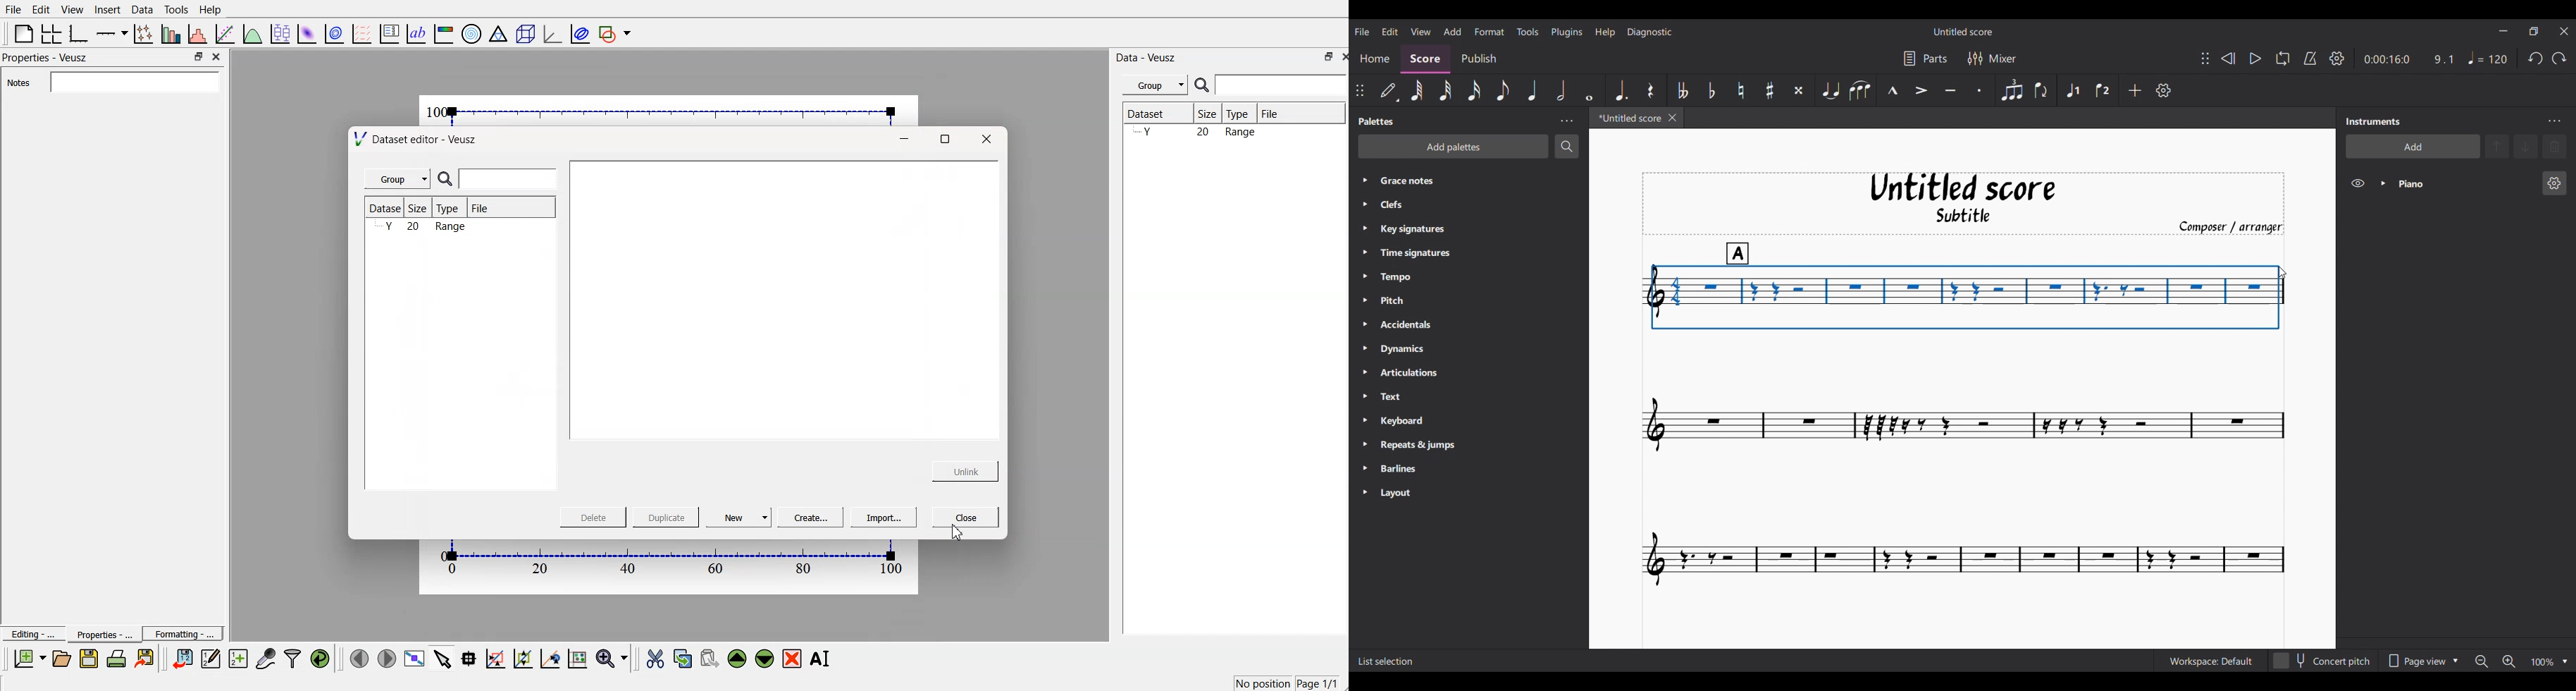 This screenshot has width=2576, height=700. I want to click on Current tab, so click(1626, 118).